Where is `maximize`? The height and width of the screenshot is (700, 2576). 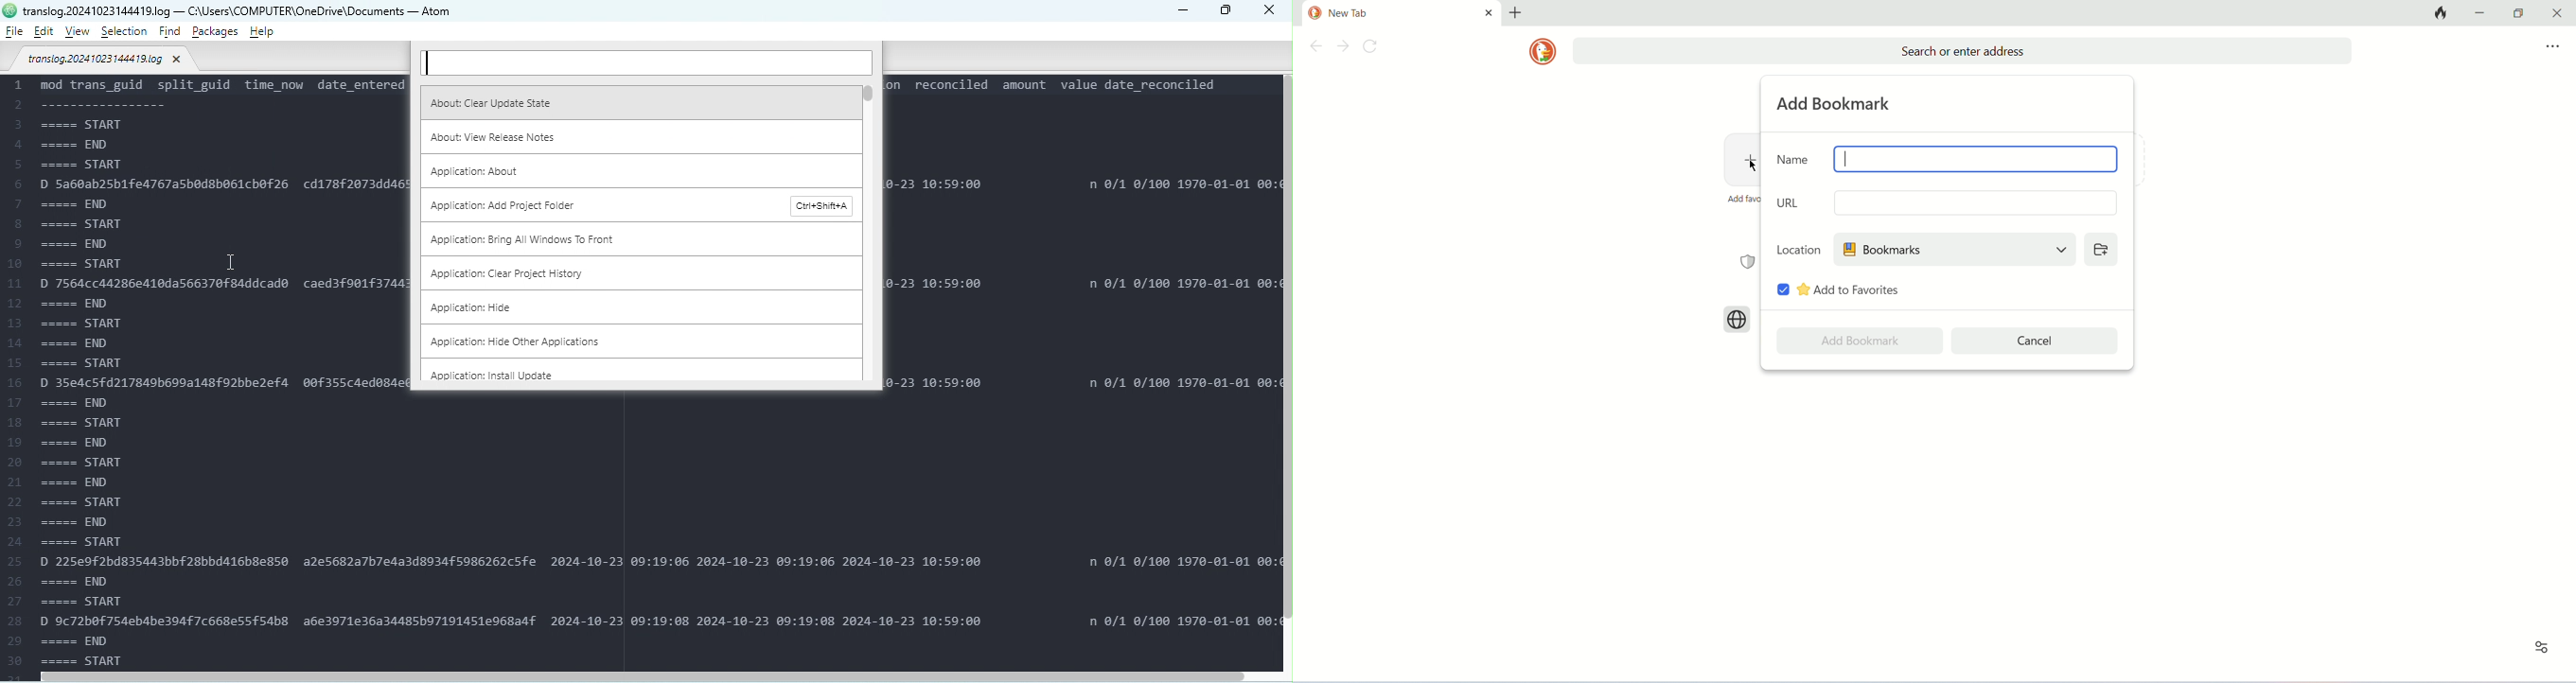
maximize is located at coordinates (2519, 13).